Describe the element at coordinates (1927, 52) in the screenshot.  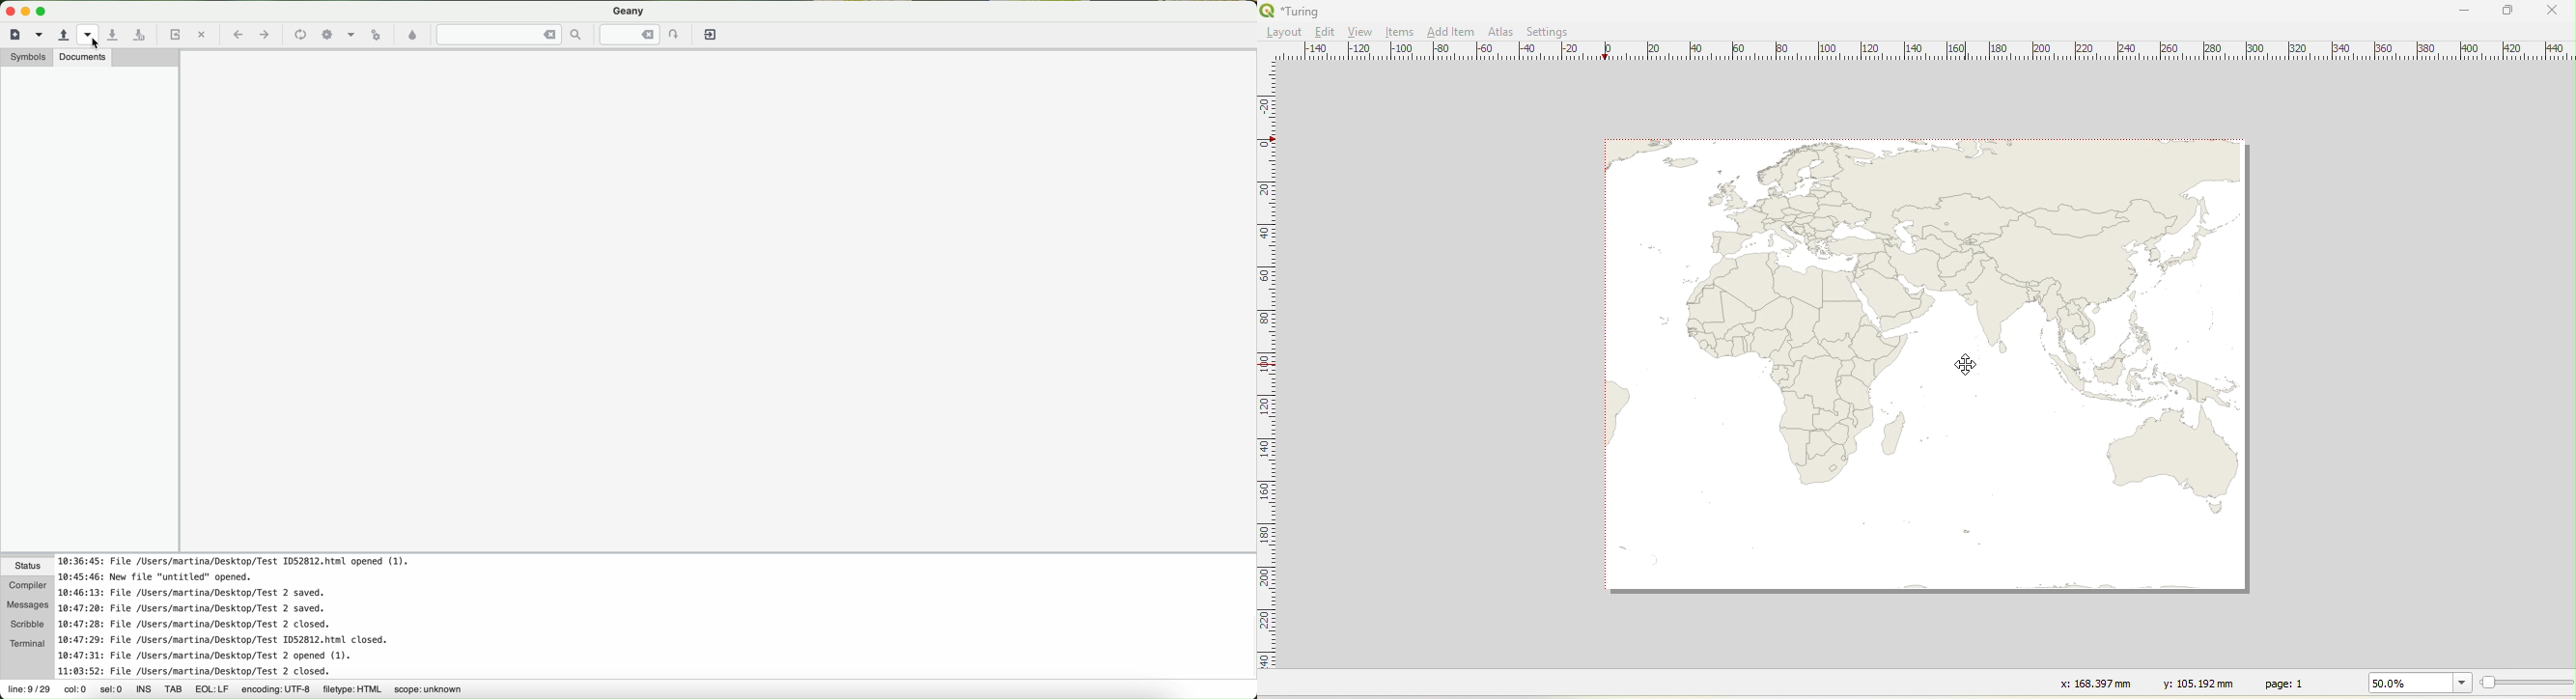
I see `Ruler` at that location.